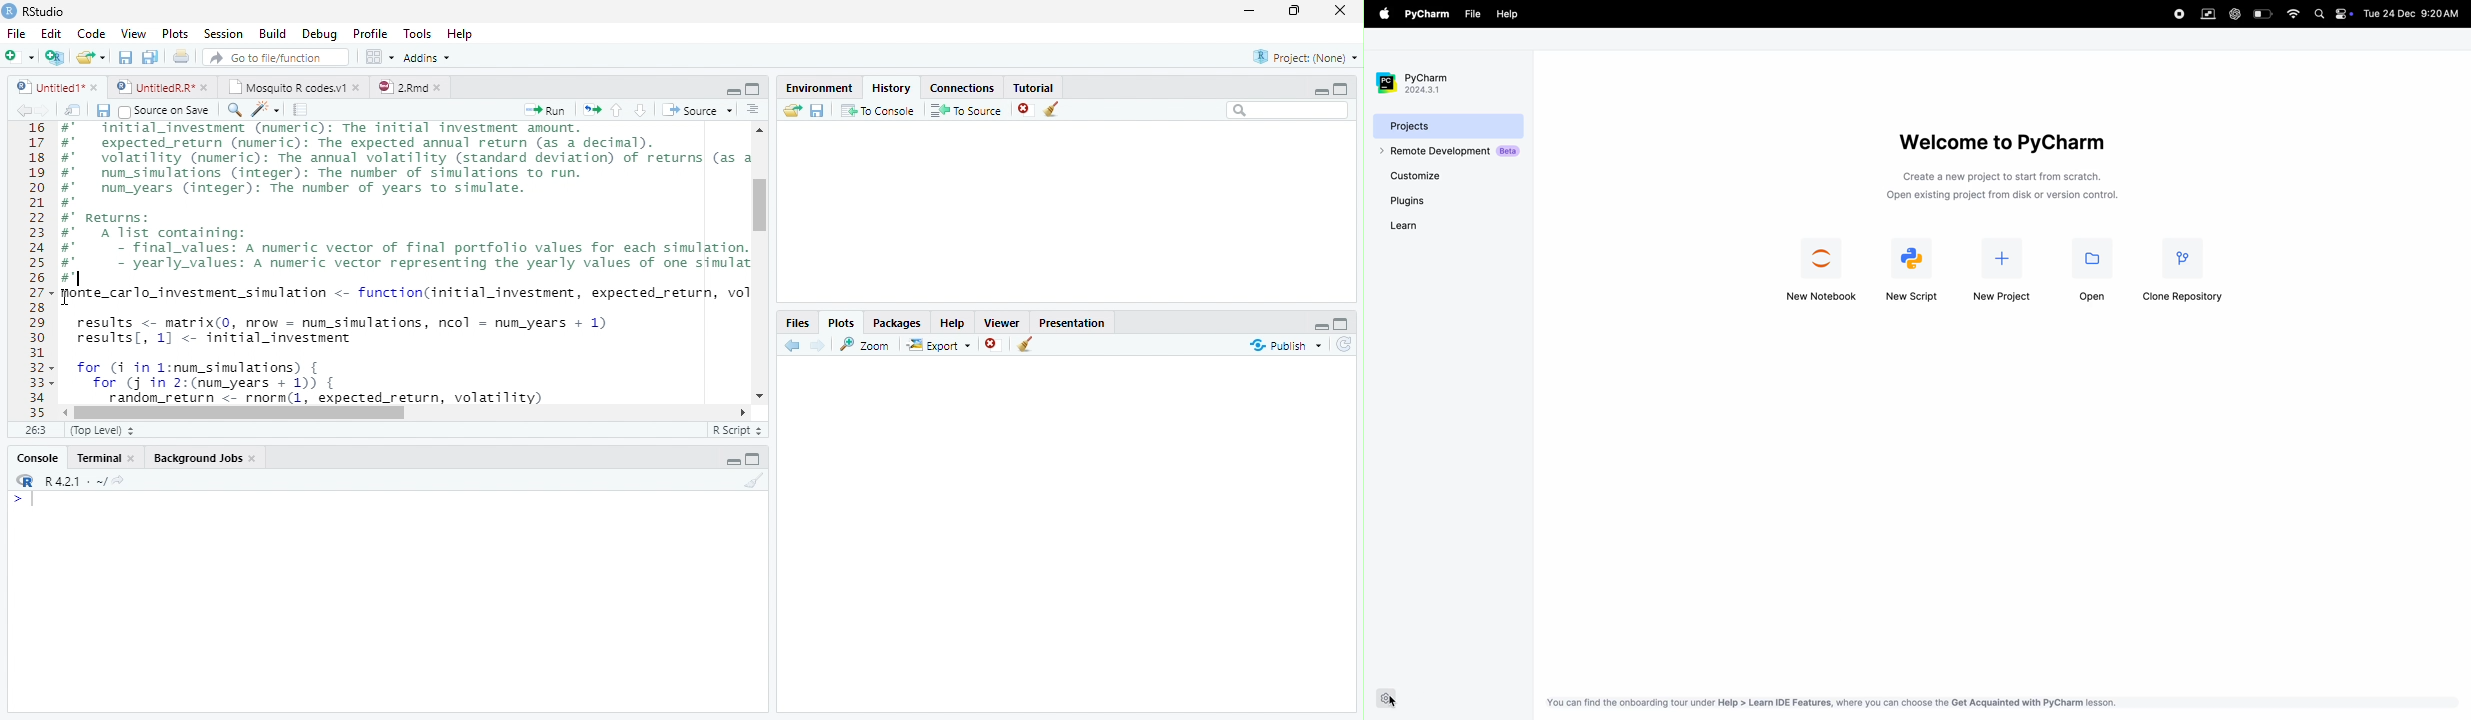 The image size is (2492, 728). What do you see at coordinates (266, 110) in the screenshot?
I see `Code Tools` at bounding box center [266, 110].